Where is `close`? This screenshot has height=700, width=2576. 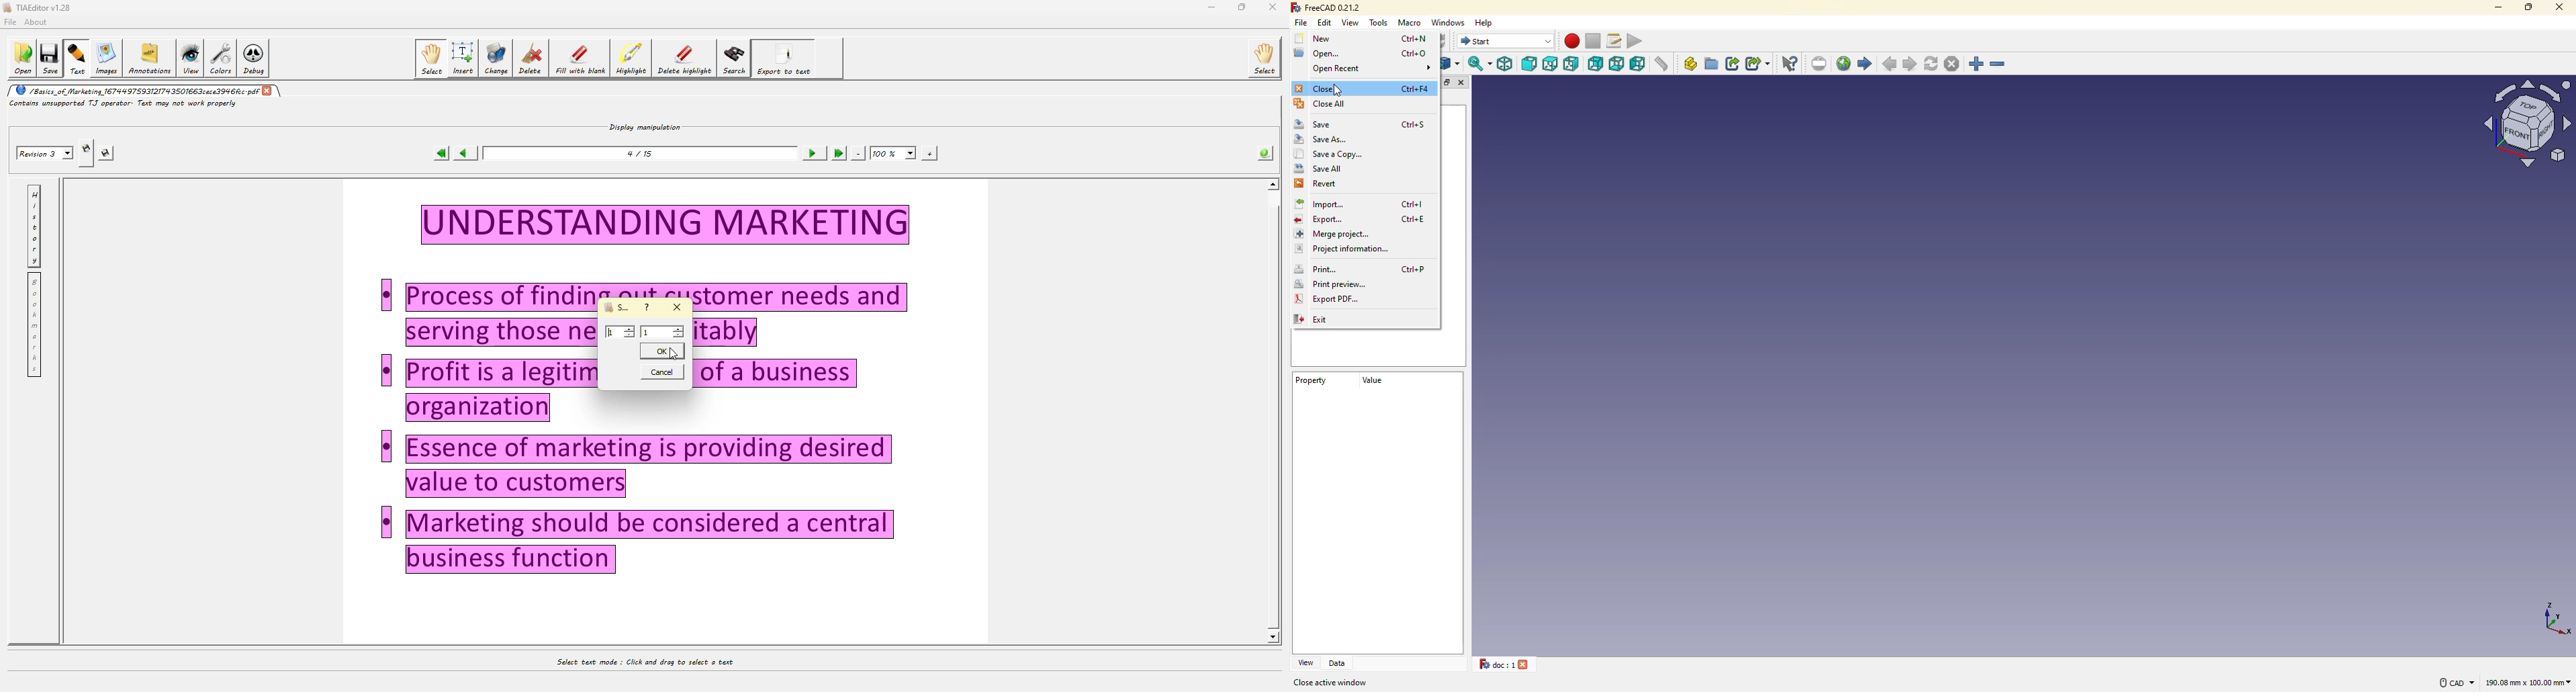 close is located at coordinates (1464, 84).